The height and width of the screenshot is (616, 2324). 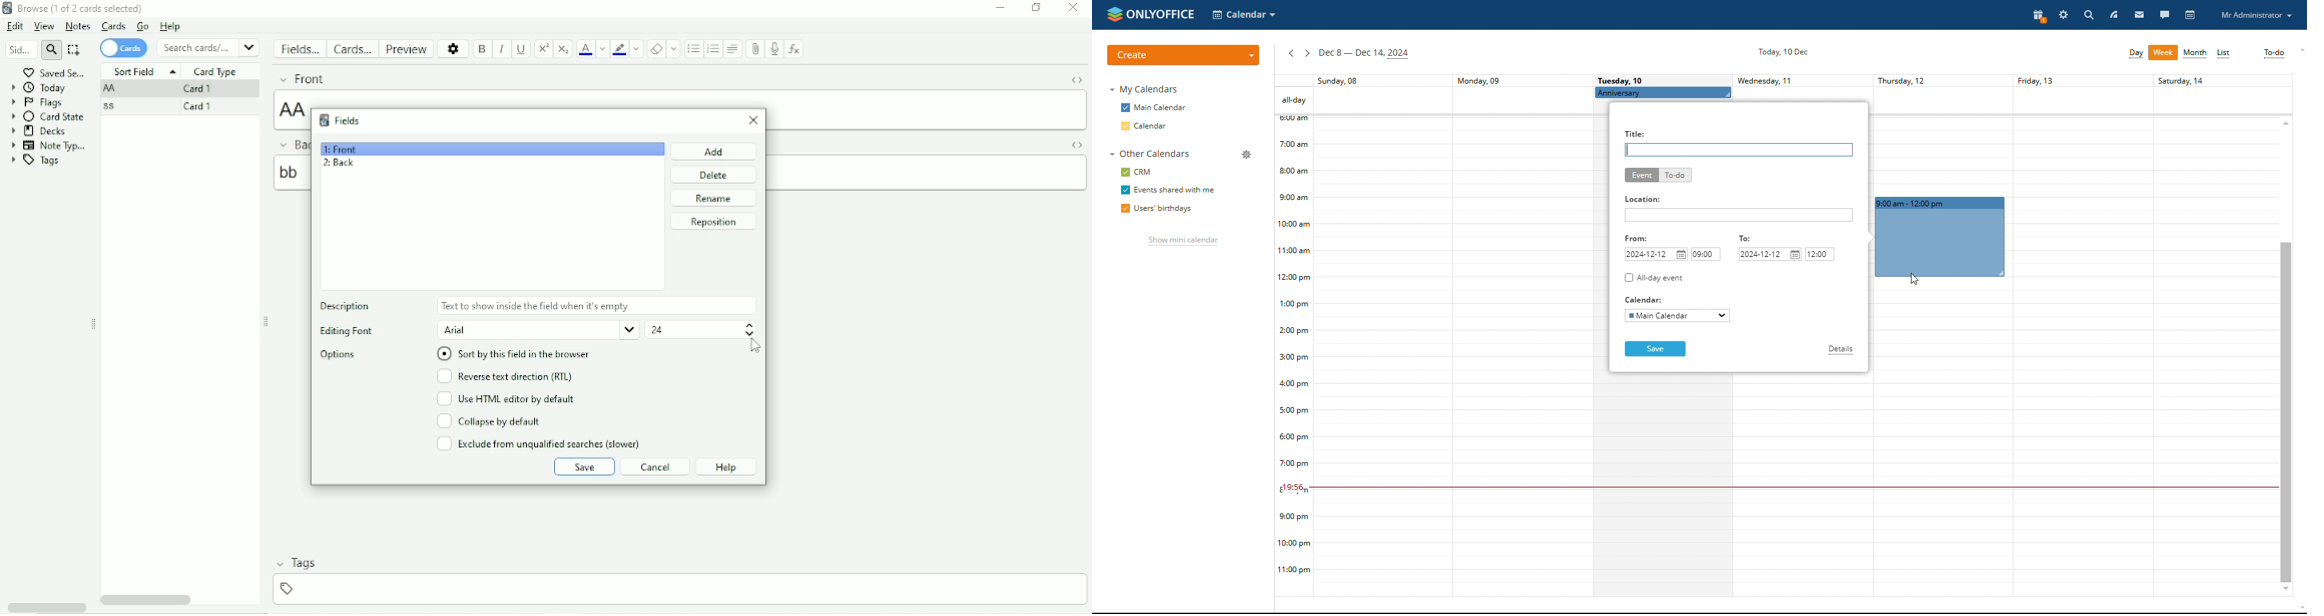 I want to click on crm, so click(x=1145, y=172).